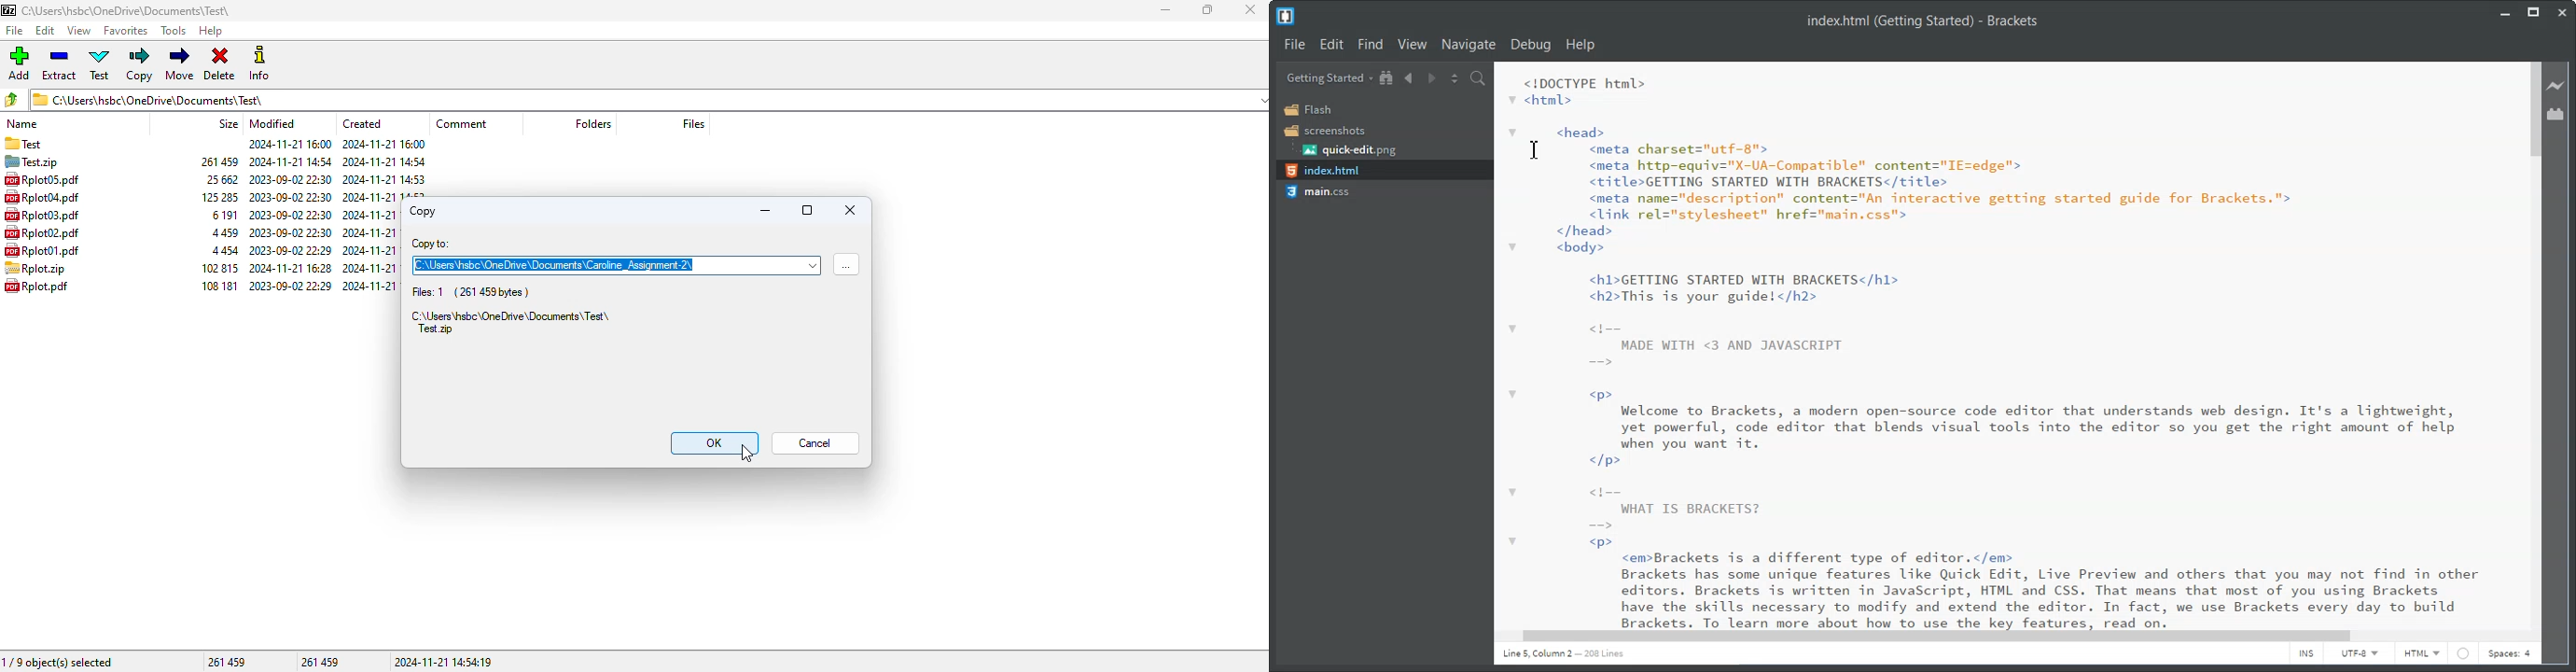 The height and width of the screenshot is (672, 2576). I want to click on Flash, so click(1314, 110).